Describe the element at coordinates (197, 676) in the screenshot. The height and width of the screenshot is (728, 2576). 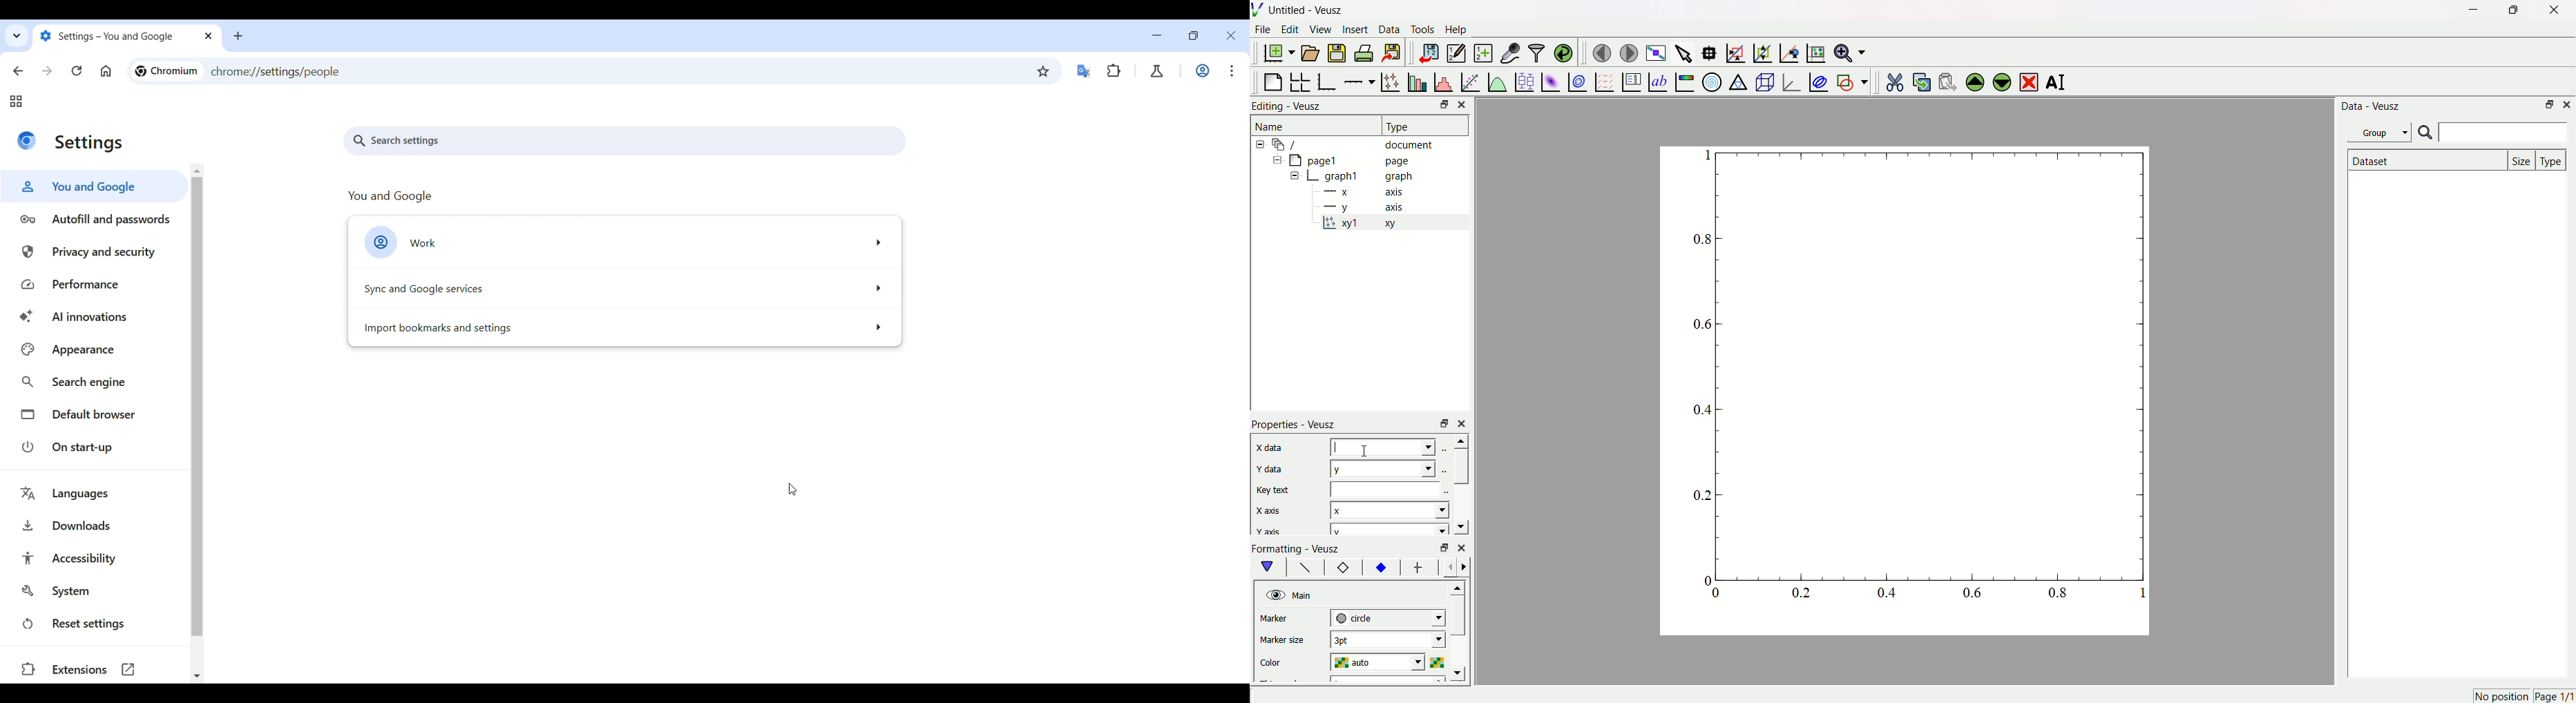
I see `Quick slide to bottom` at that location.